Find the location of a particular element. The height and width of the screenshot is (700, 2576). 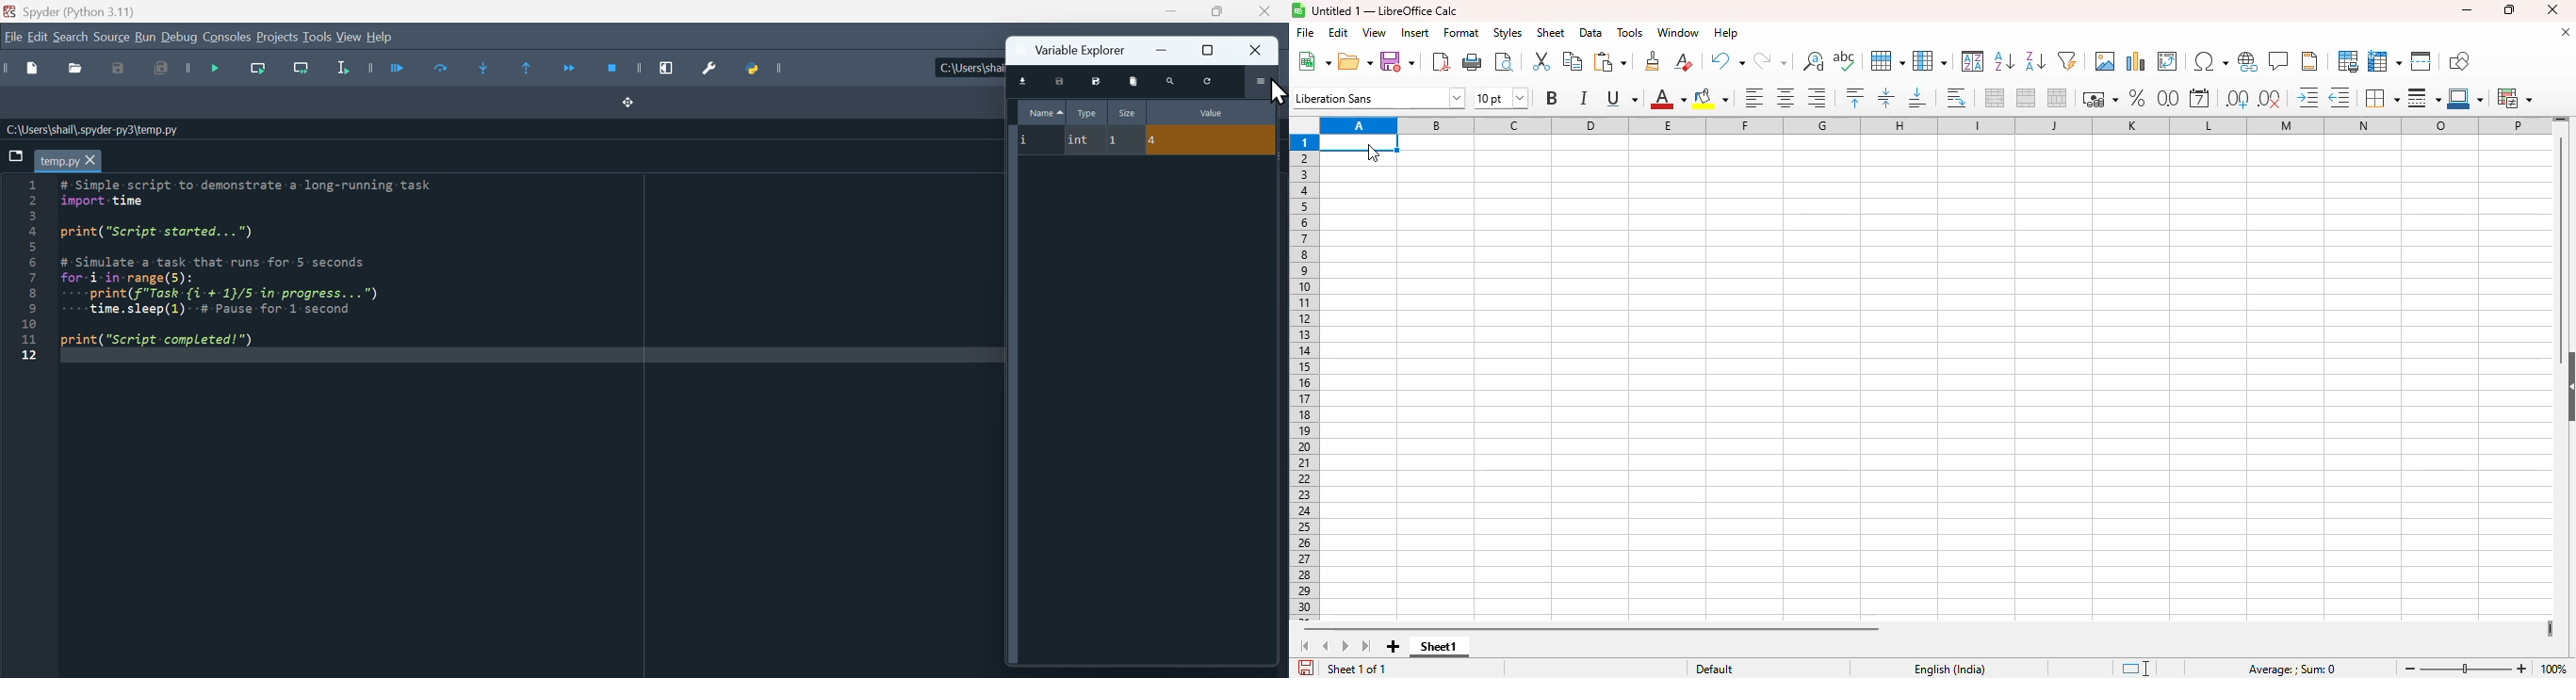

insert is located at coordinates (1415, 32).